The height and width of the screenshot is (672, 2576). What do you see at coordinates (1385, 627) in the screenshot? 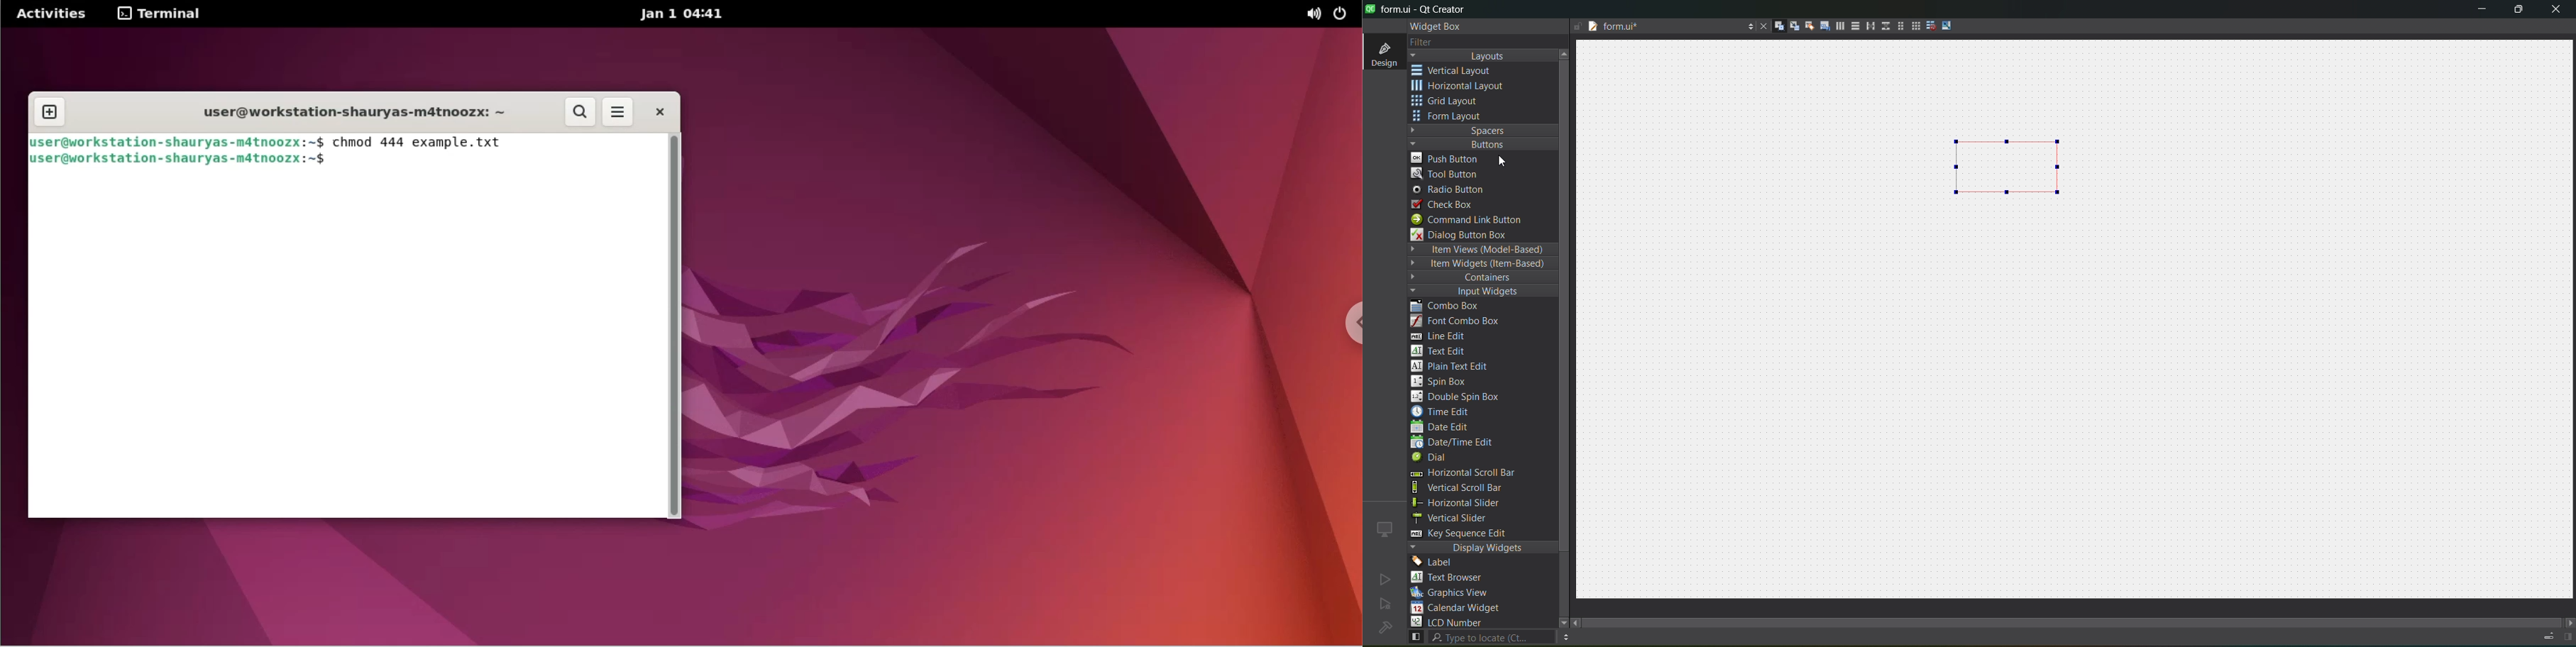
I see `no project loaded` at bounding box center [1385, 627].